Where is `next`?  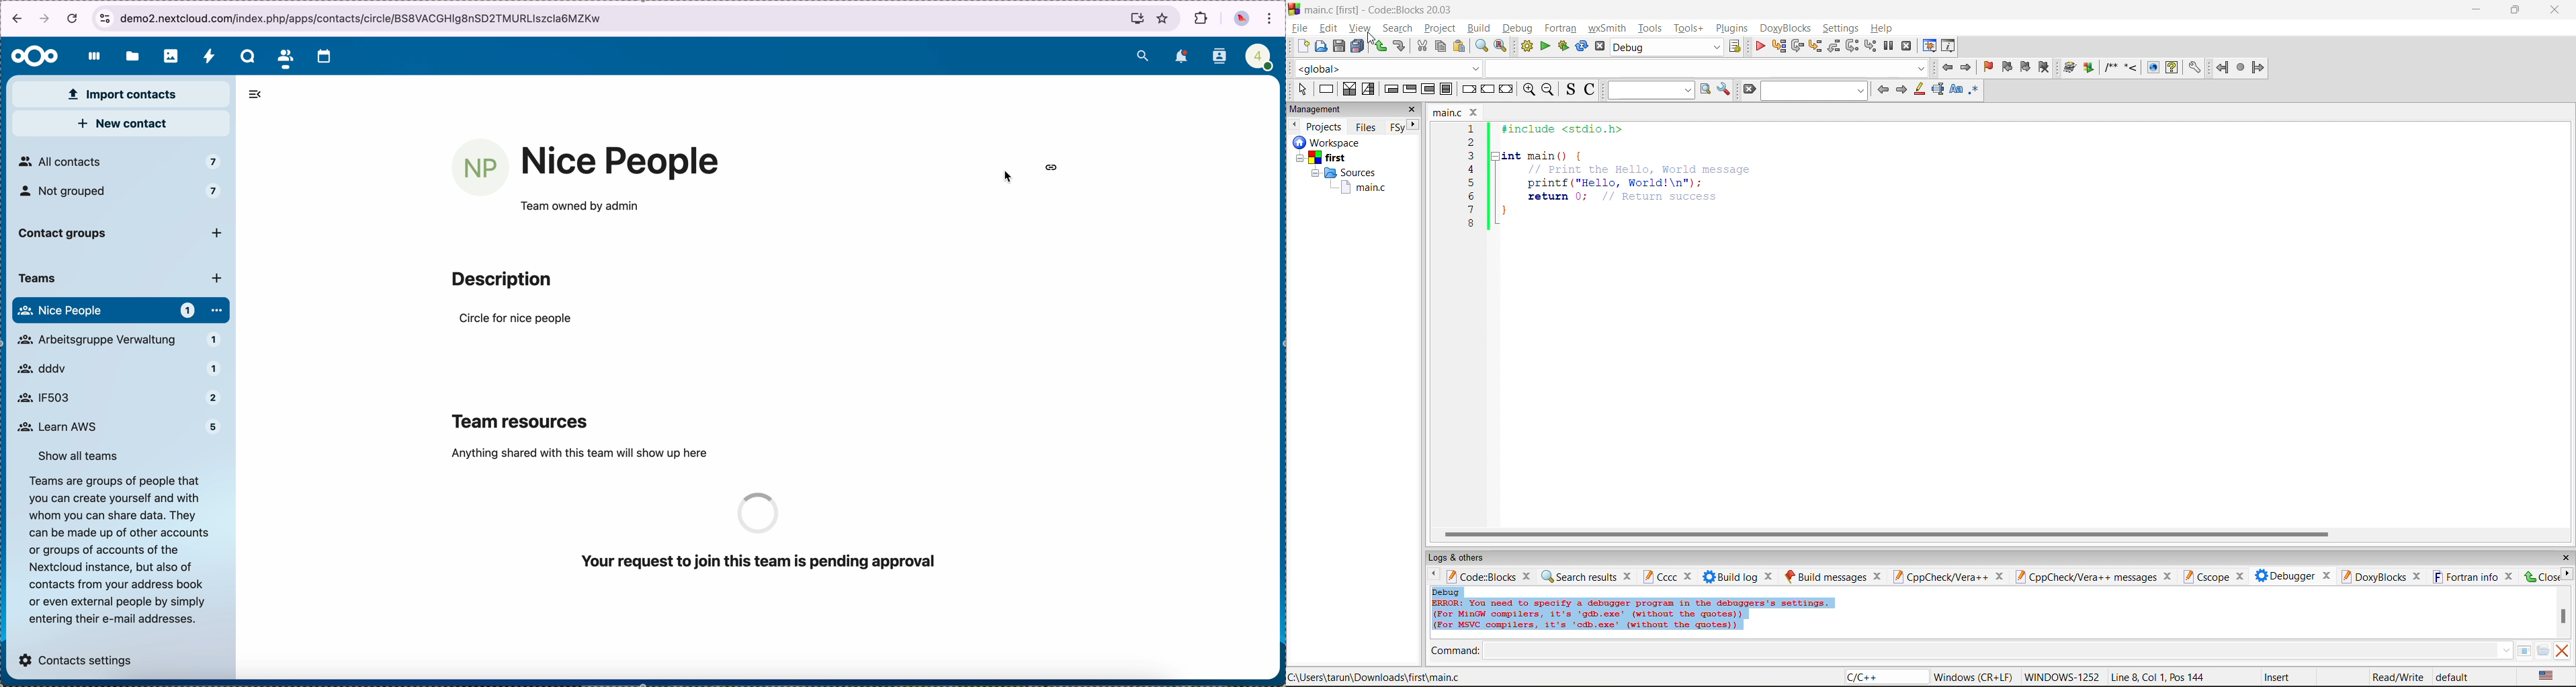 next is located at coordinates (1902, 91).